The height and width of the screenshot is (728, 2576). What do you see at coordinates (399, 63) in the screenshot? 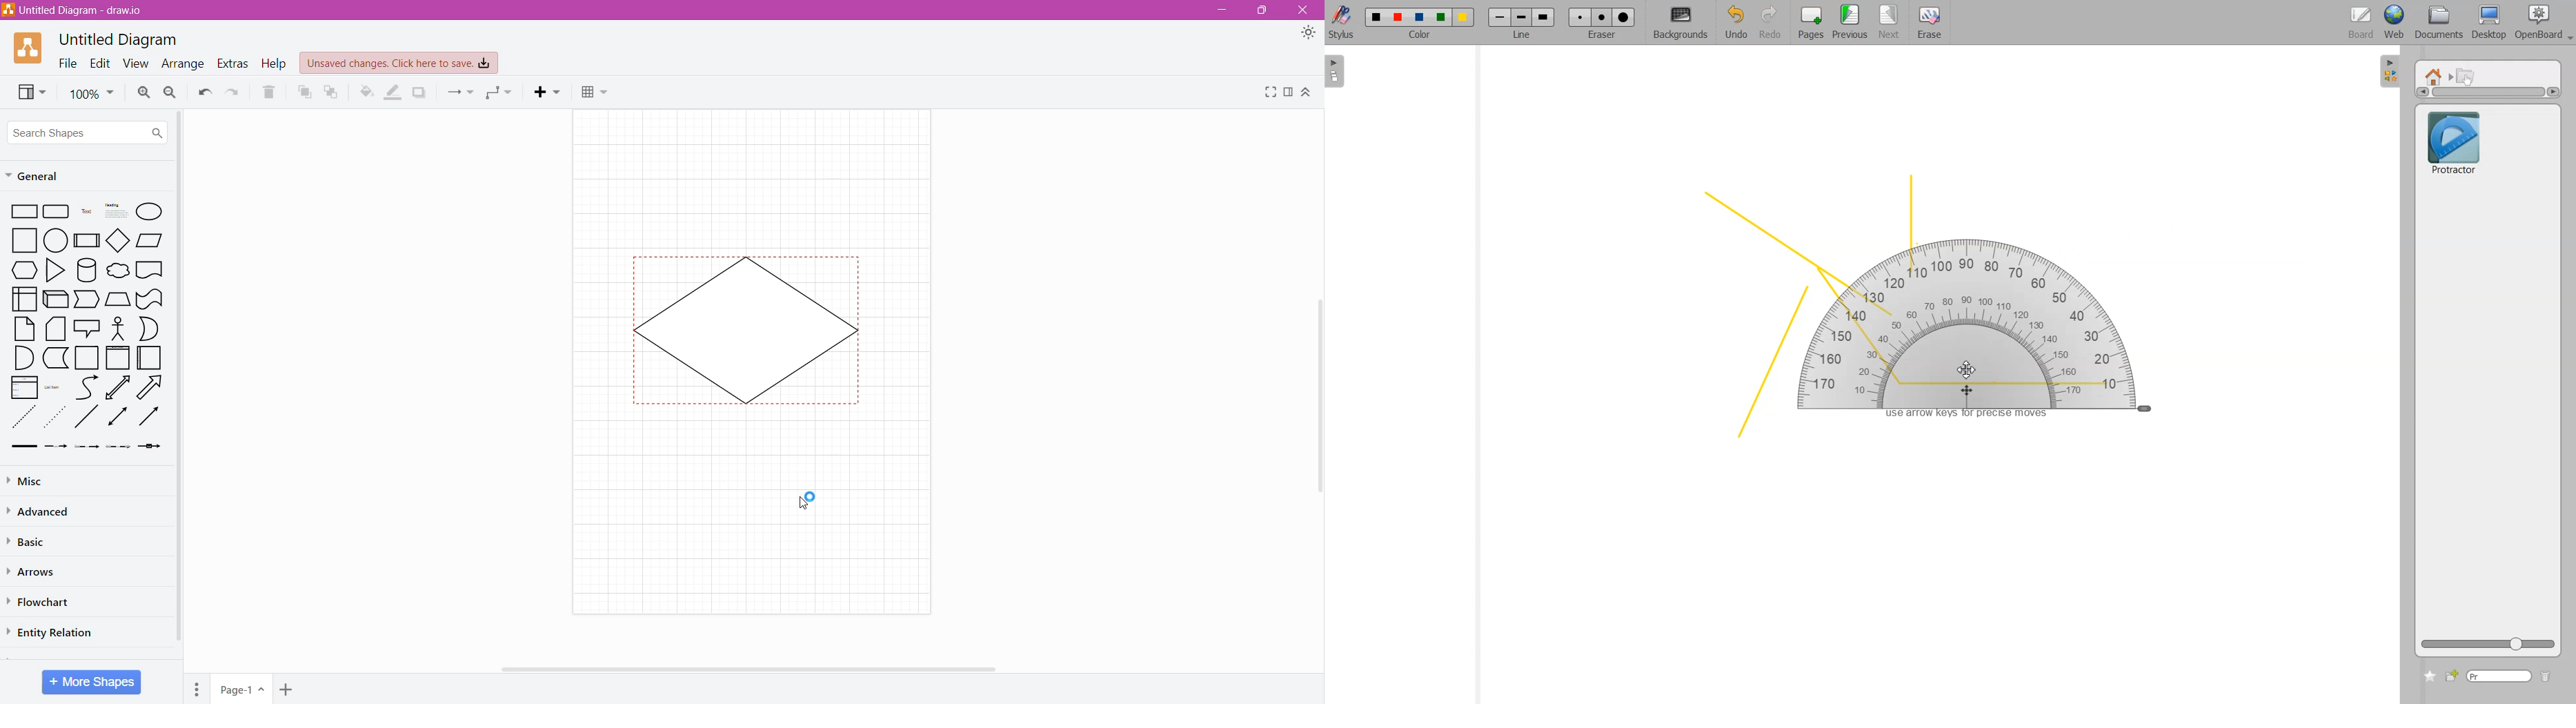
I see `Unsaved Changes. Click here to save` at bounding box center [399, 63].